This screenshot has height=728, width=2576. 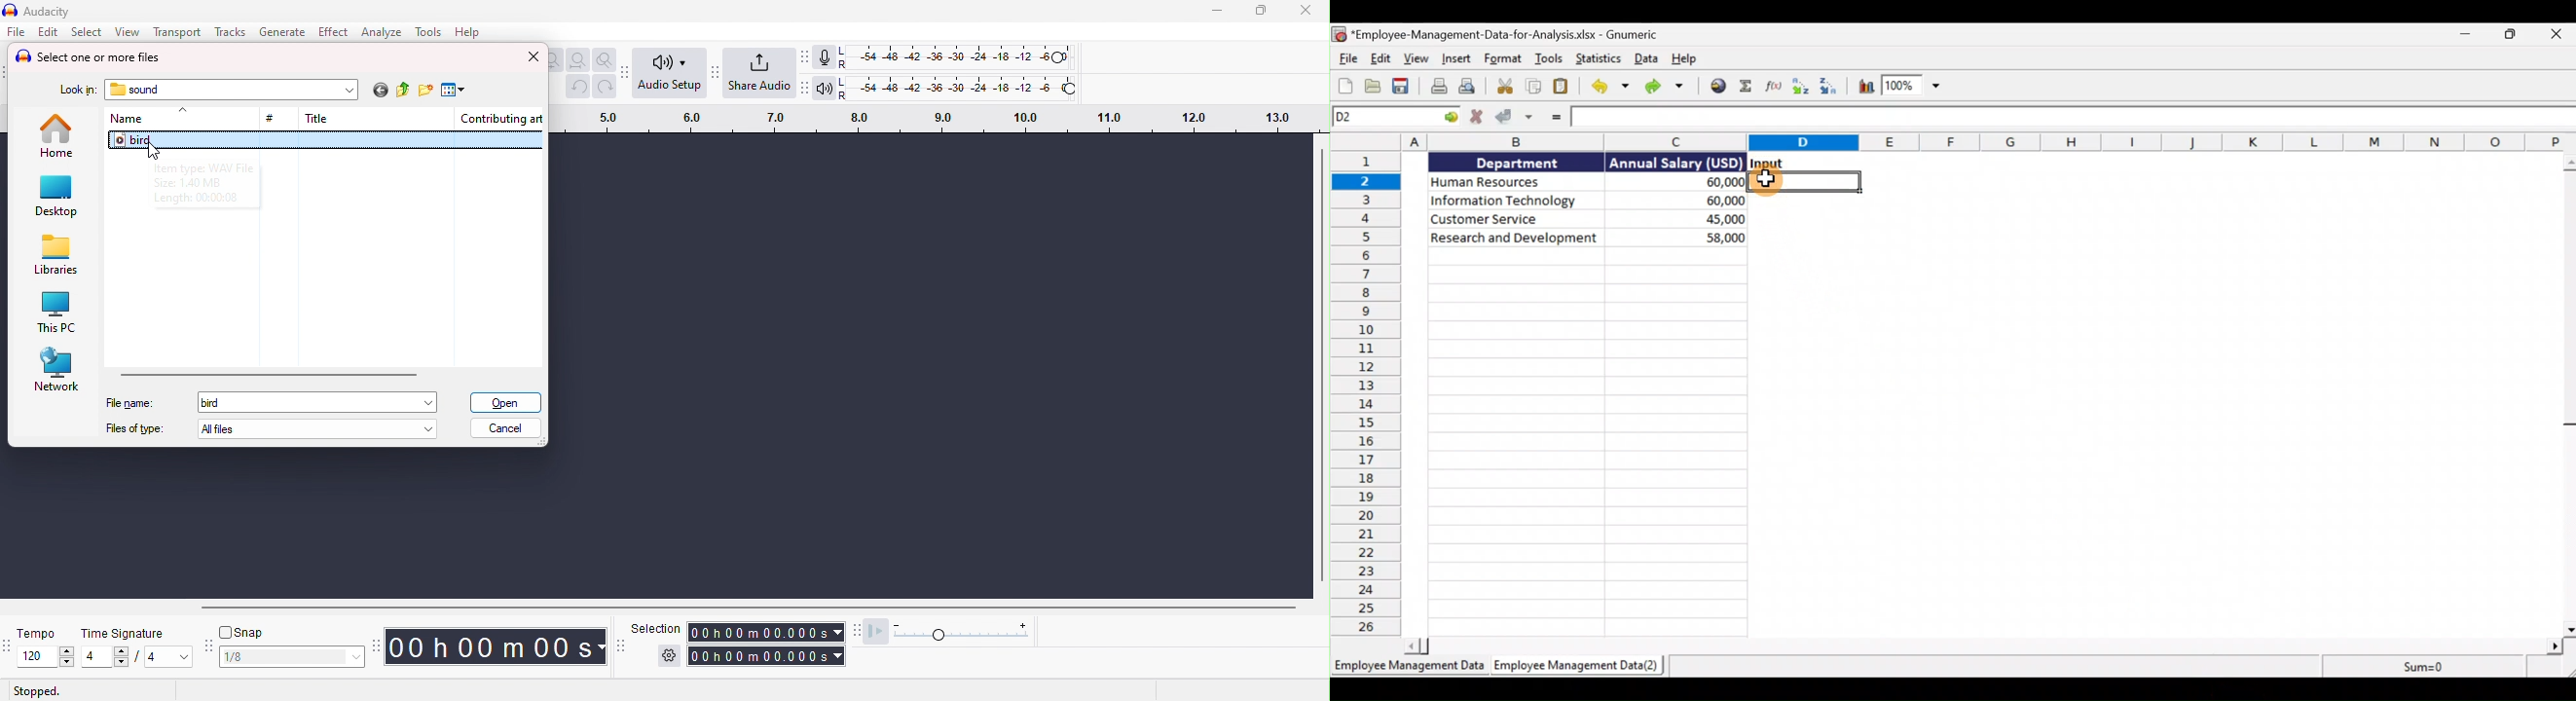 What do you see at coordinates (1437, 87) in the screenshot?
I see `Print the current file` at bounding box center [1437, 87].